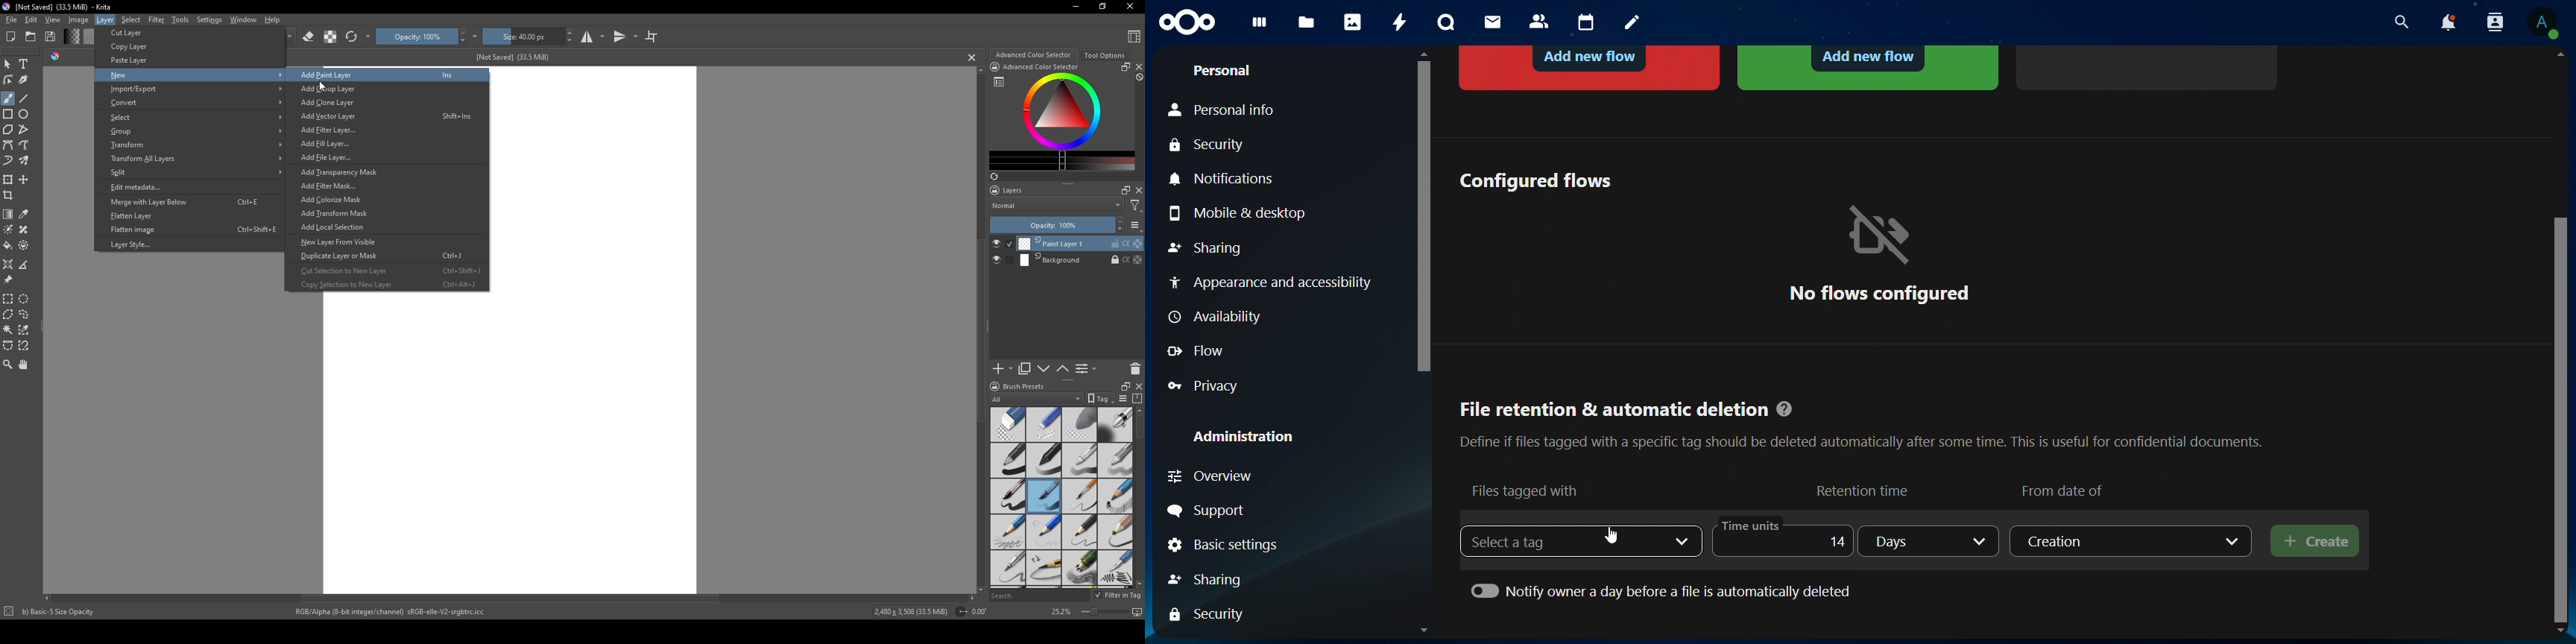 This screenshot has height=644, width=2576. I want to click on refresh, so click(993, 177).